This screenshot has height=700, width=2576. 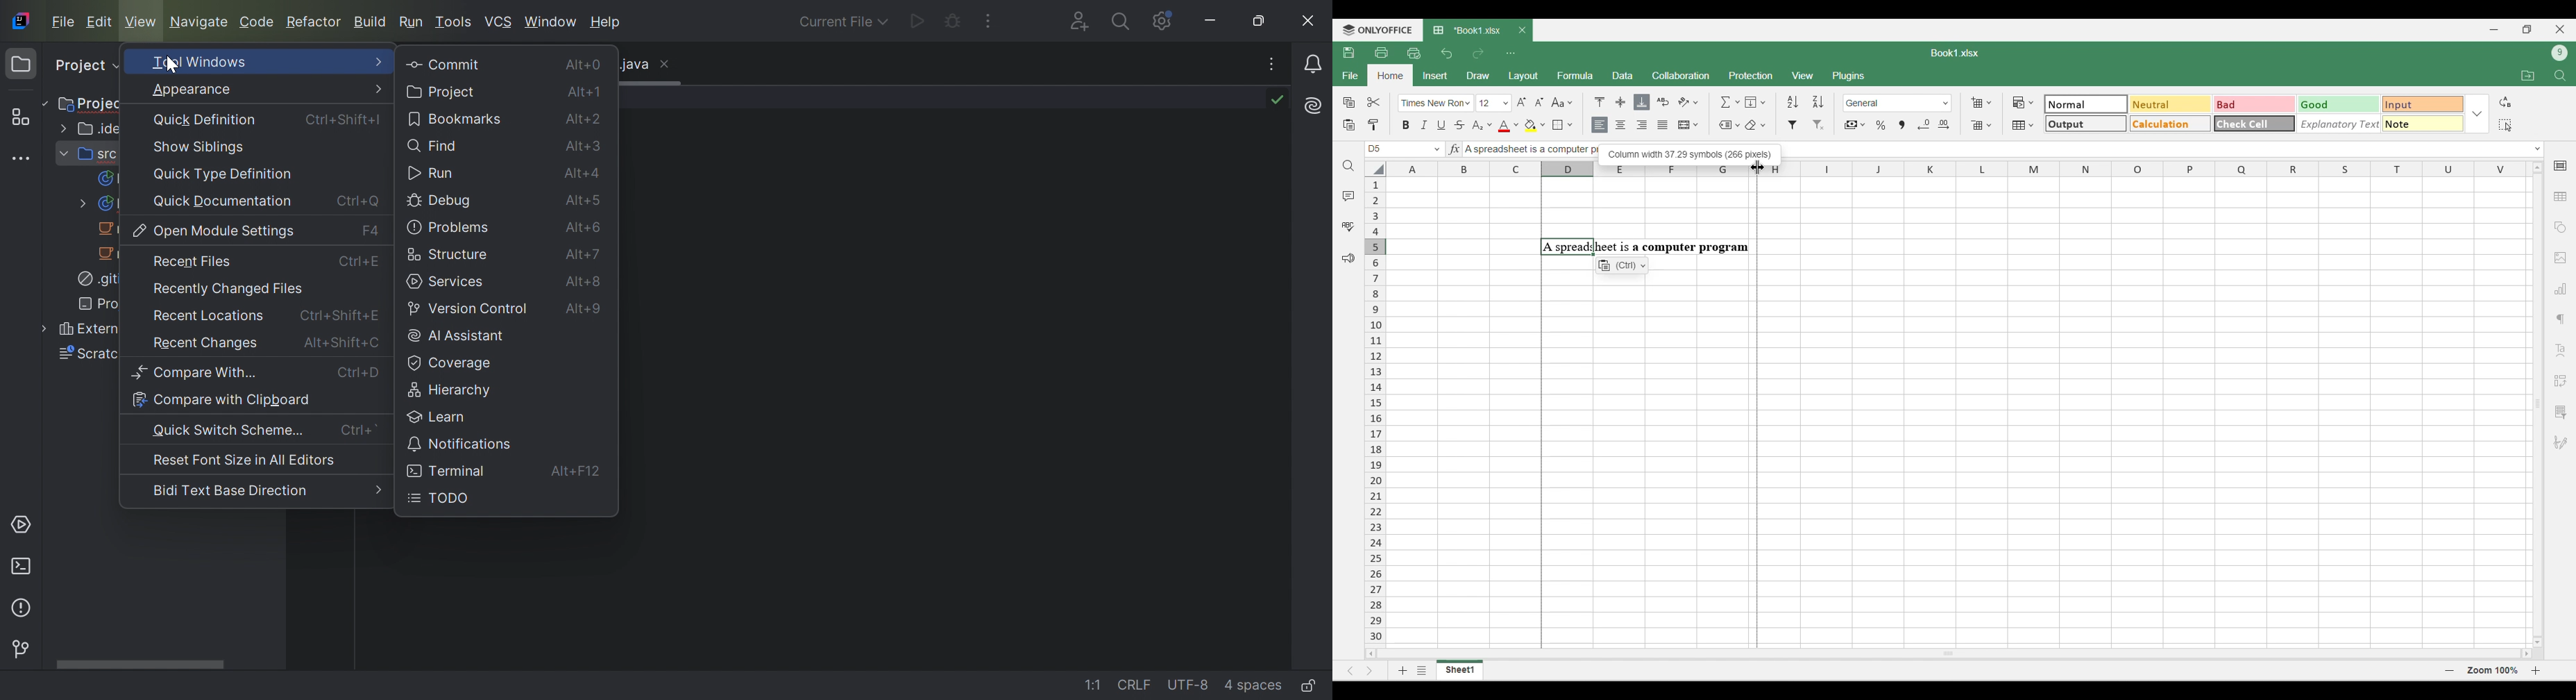 What do you see at coordinates (2528, 75) in the screenshot?
I see `Open file location` at bounding box center [2528, 75].